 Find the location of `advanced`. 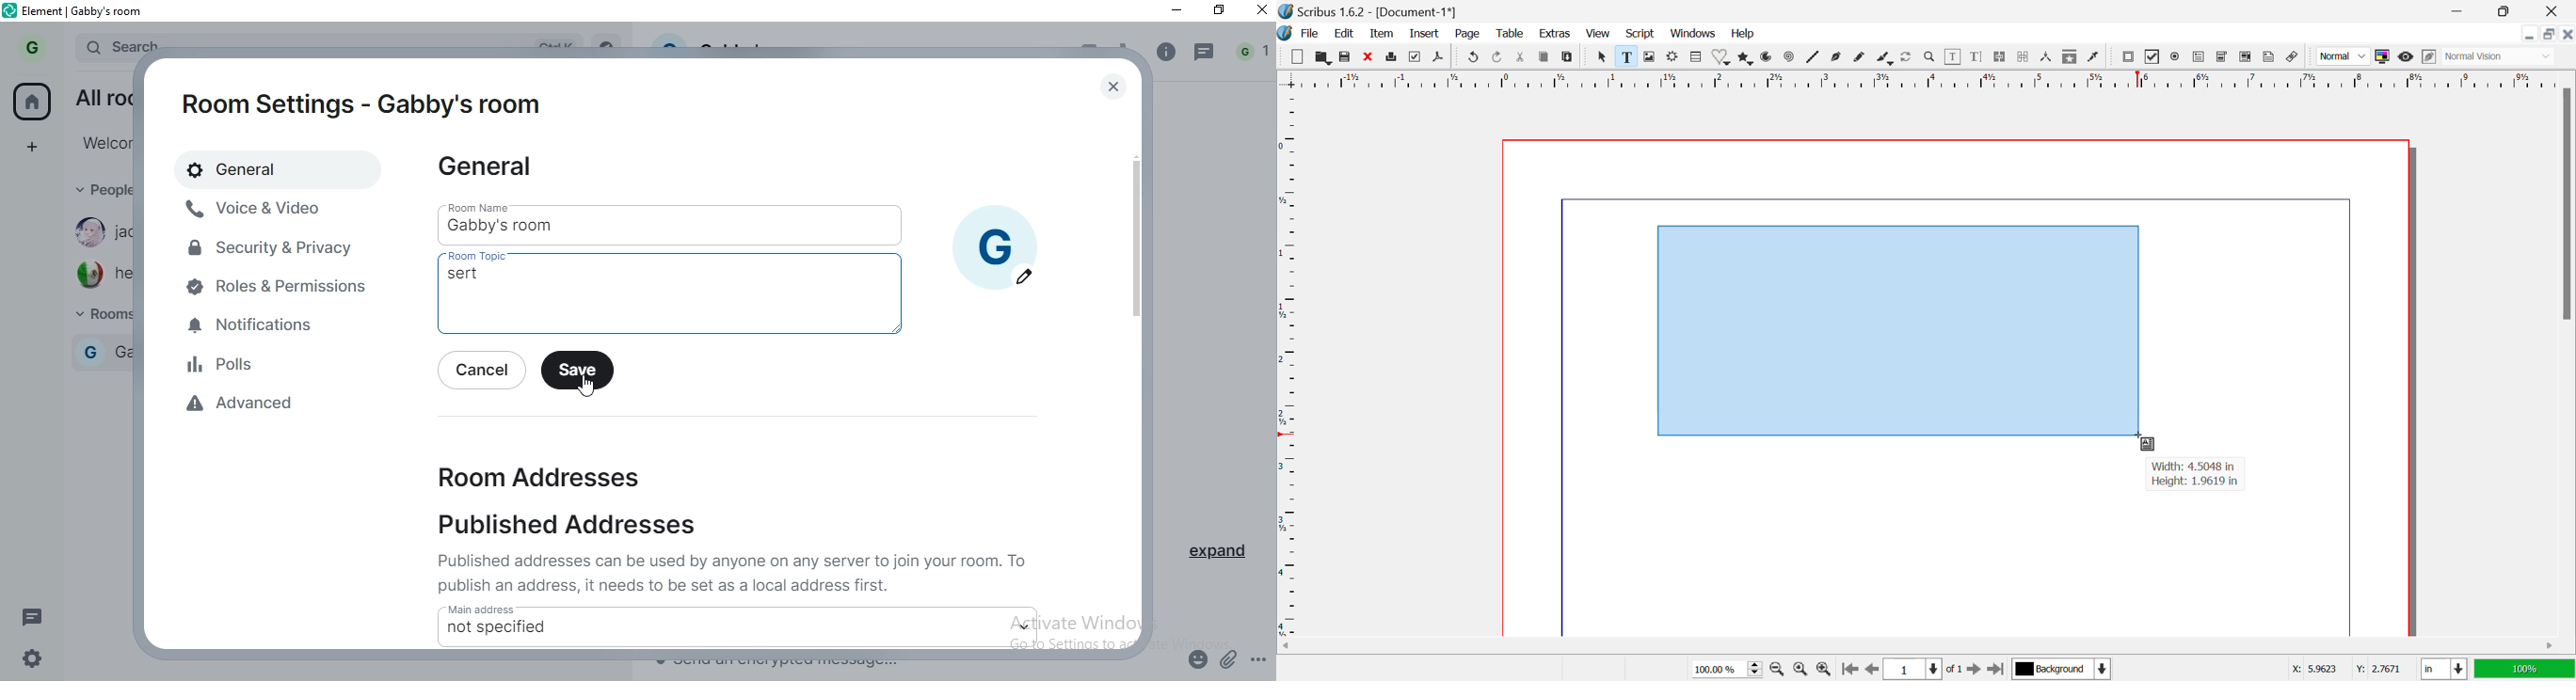

advanced is located at coordinates (297, 405).